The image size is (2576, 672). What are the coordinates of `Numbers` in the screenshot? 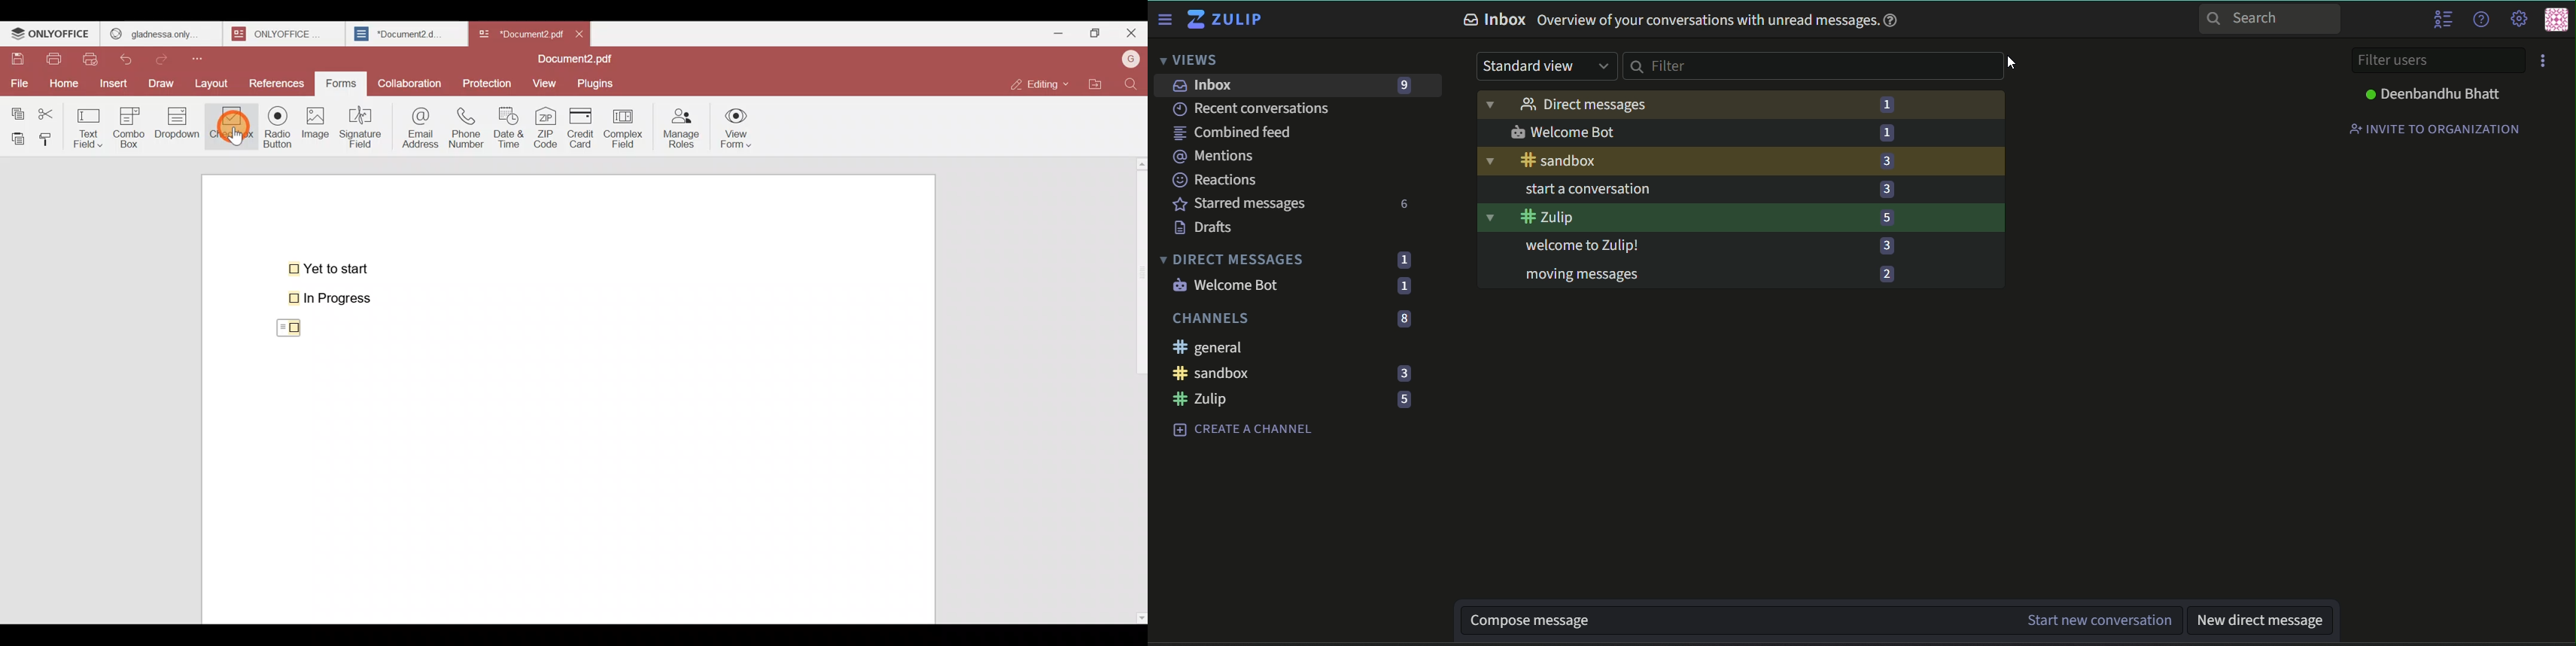 It's located at (1400, 347).